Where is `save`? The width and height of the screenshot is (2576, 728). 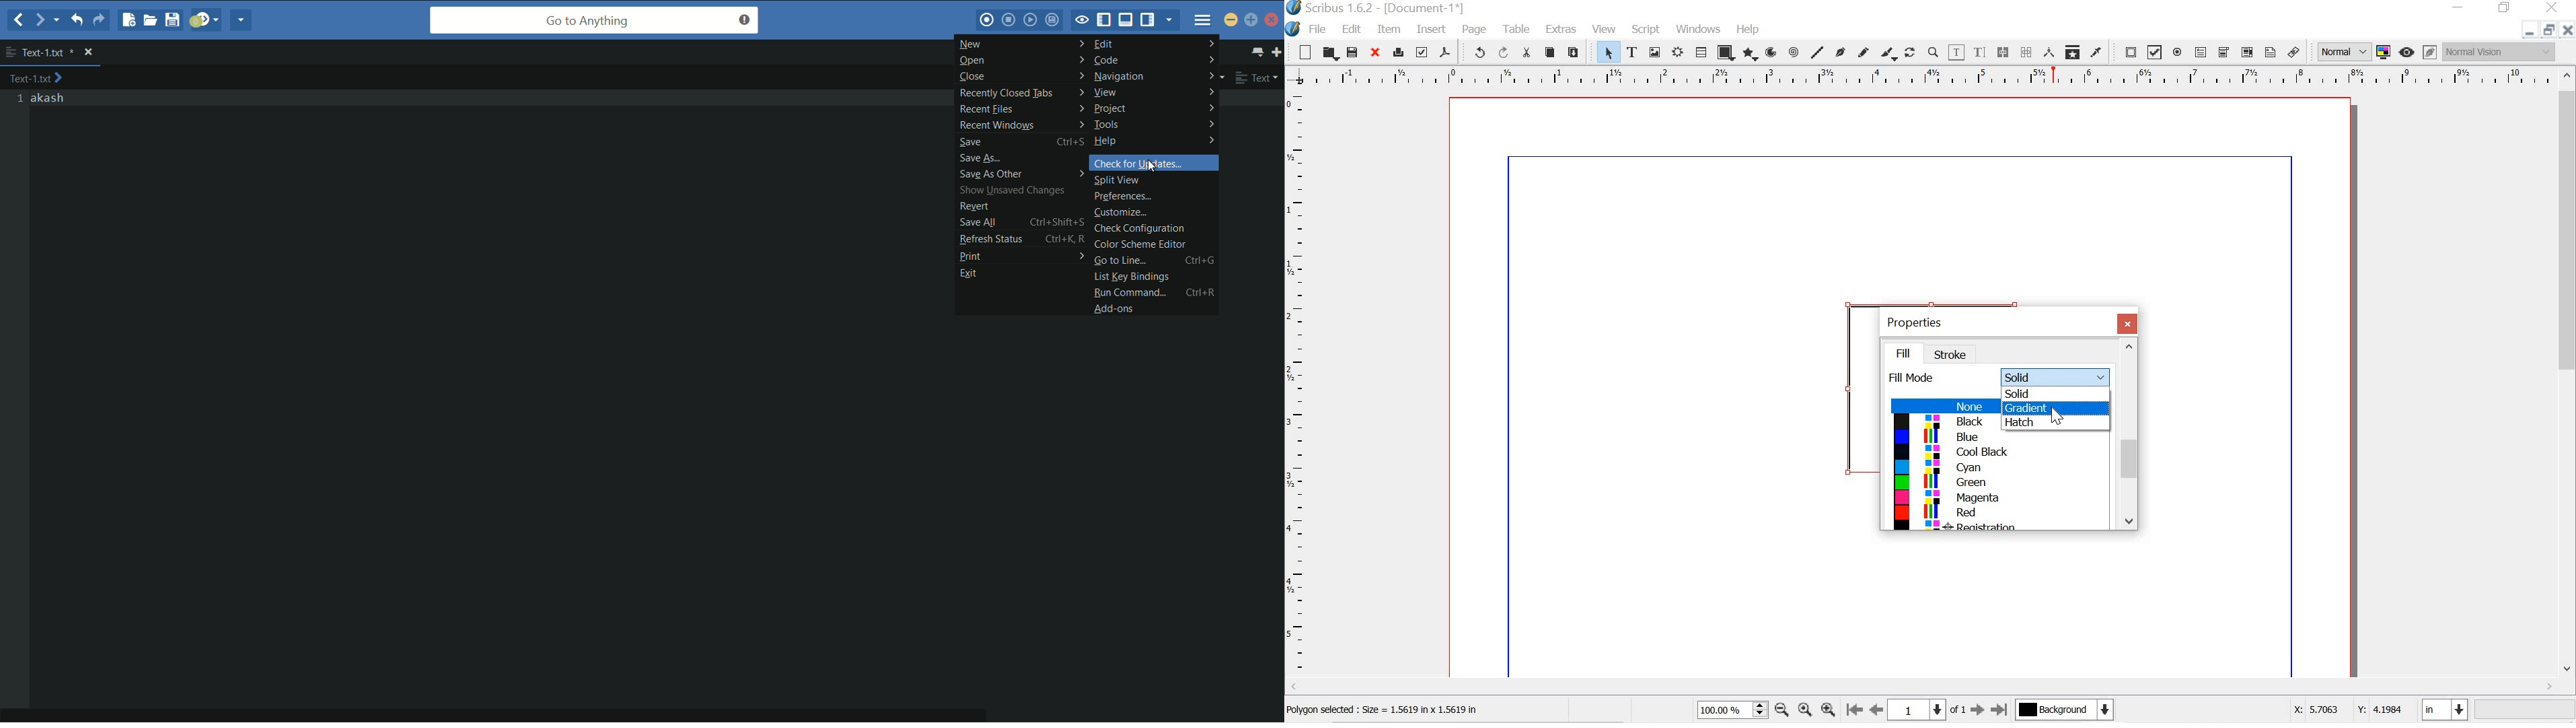
save is located at coordinates (1354, 52).